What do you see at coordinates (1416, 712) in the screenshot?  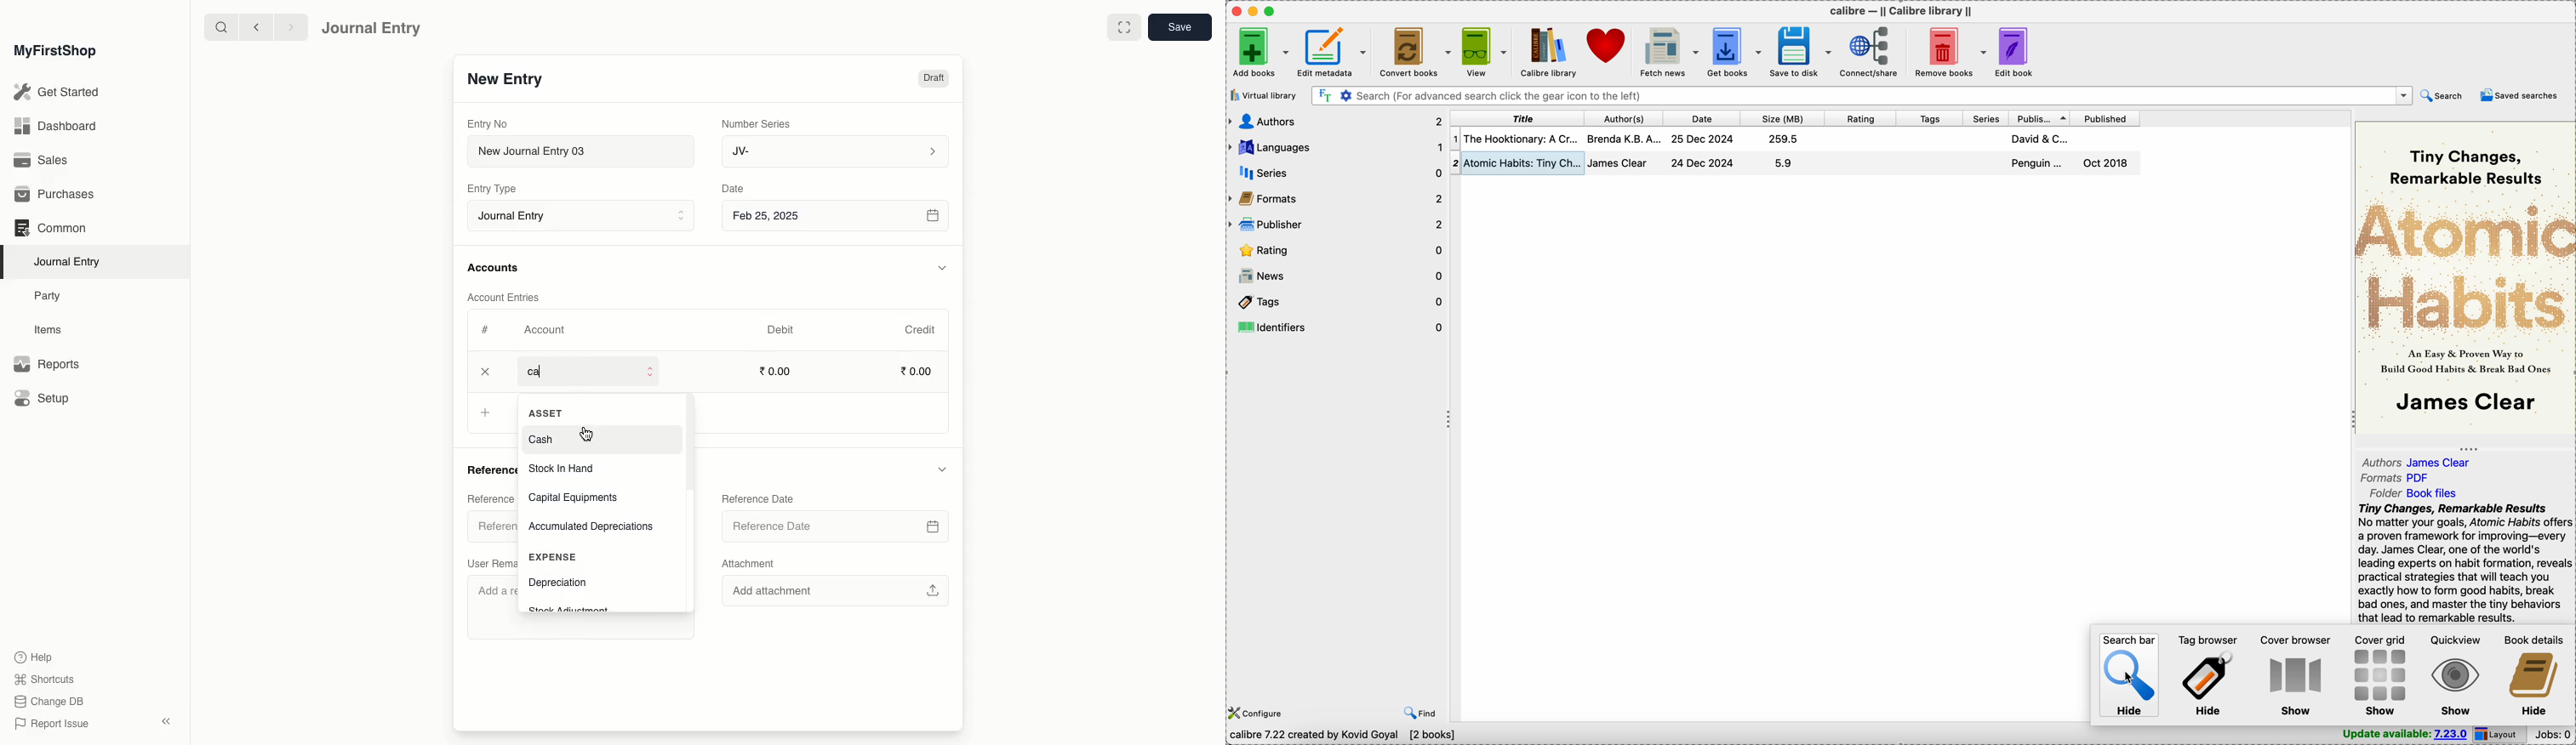 I see `find` at bounding box center [1416, 712].